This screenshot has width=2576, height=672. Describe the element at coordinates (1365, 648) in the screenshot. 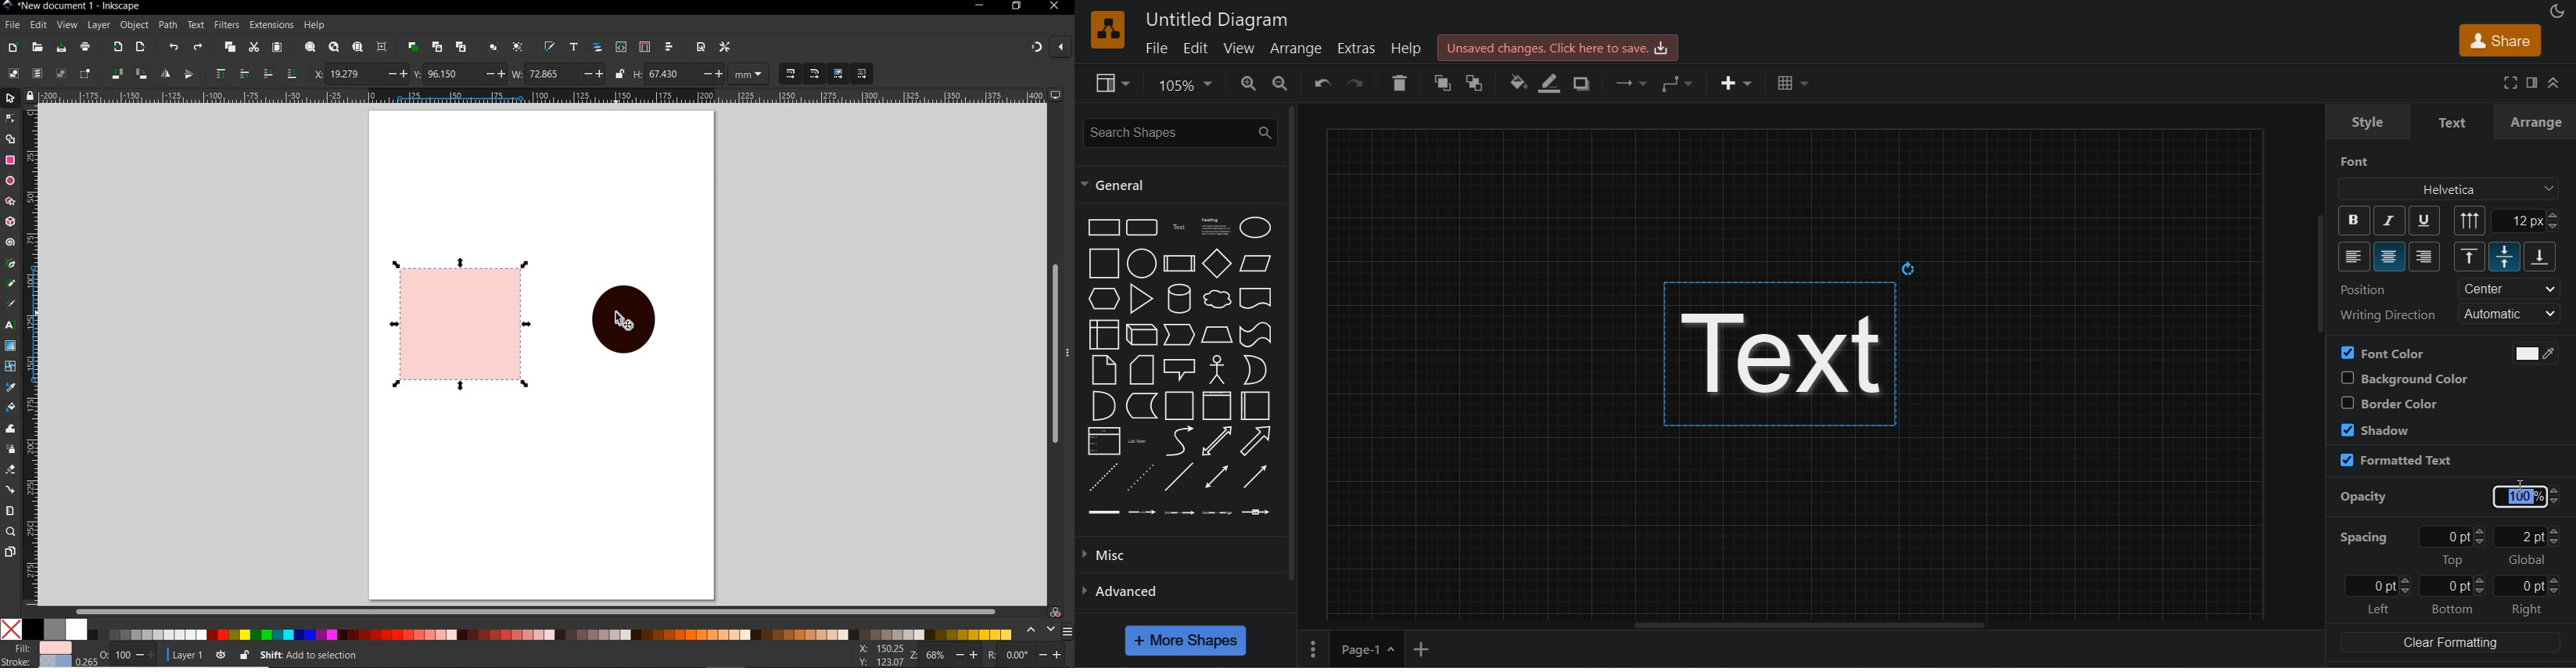

I see `page-1` at that location.